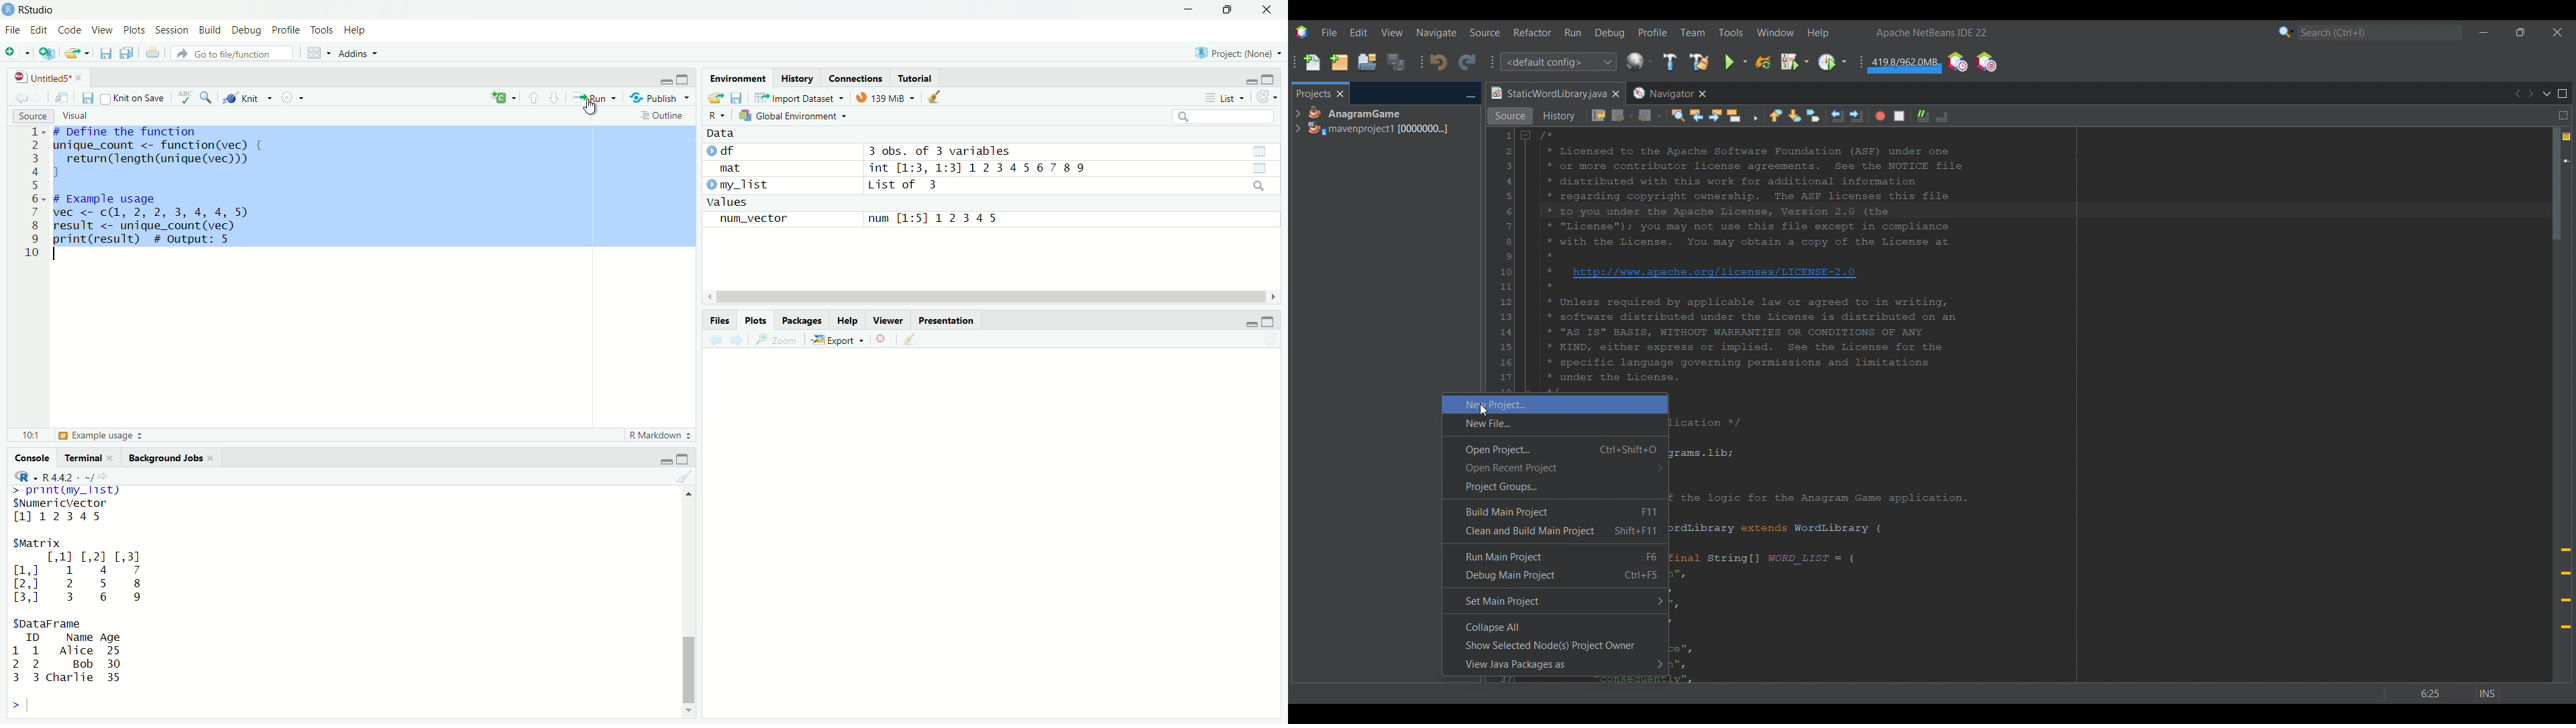 Image resolution: width=2576 pixels, height=728 pixels. What do you see at coordinates (23, 97) in the screenshot?
I see `back` at bounding box center [23, 97].